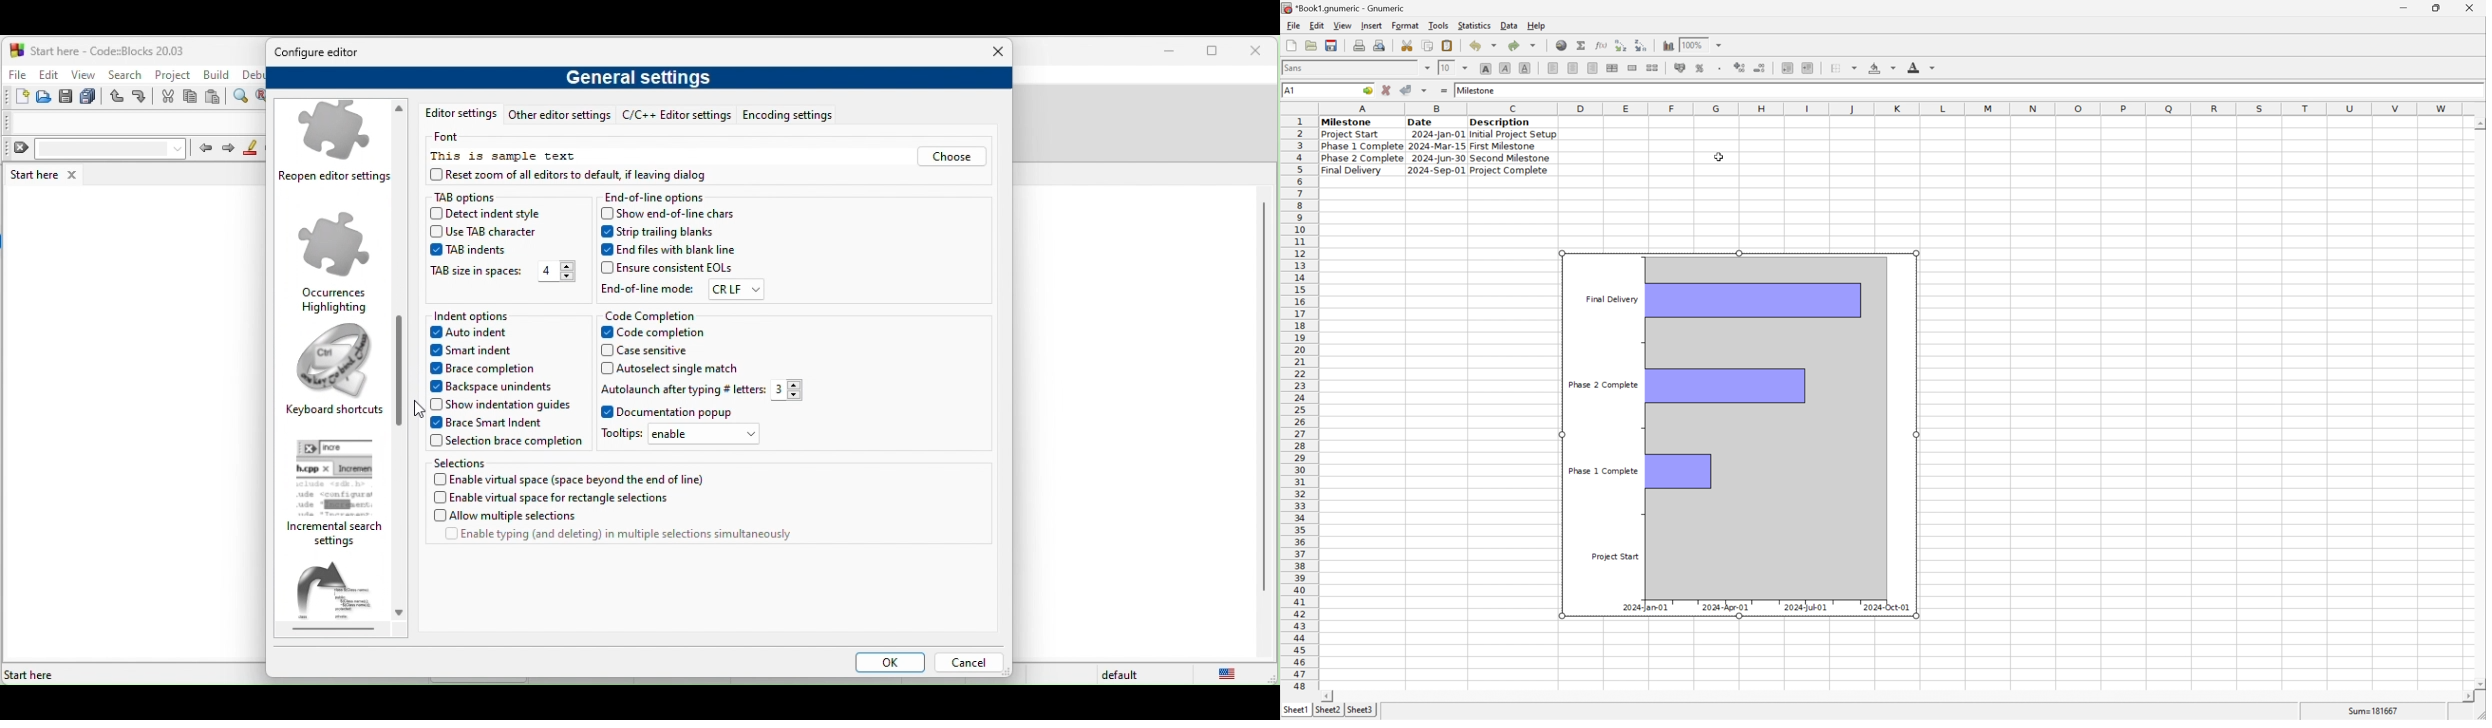 The width and height of the screenshot is (2492, 728). I want to click on insert chart, so click(1668, 46).